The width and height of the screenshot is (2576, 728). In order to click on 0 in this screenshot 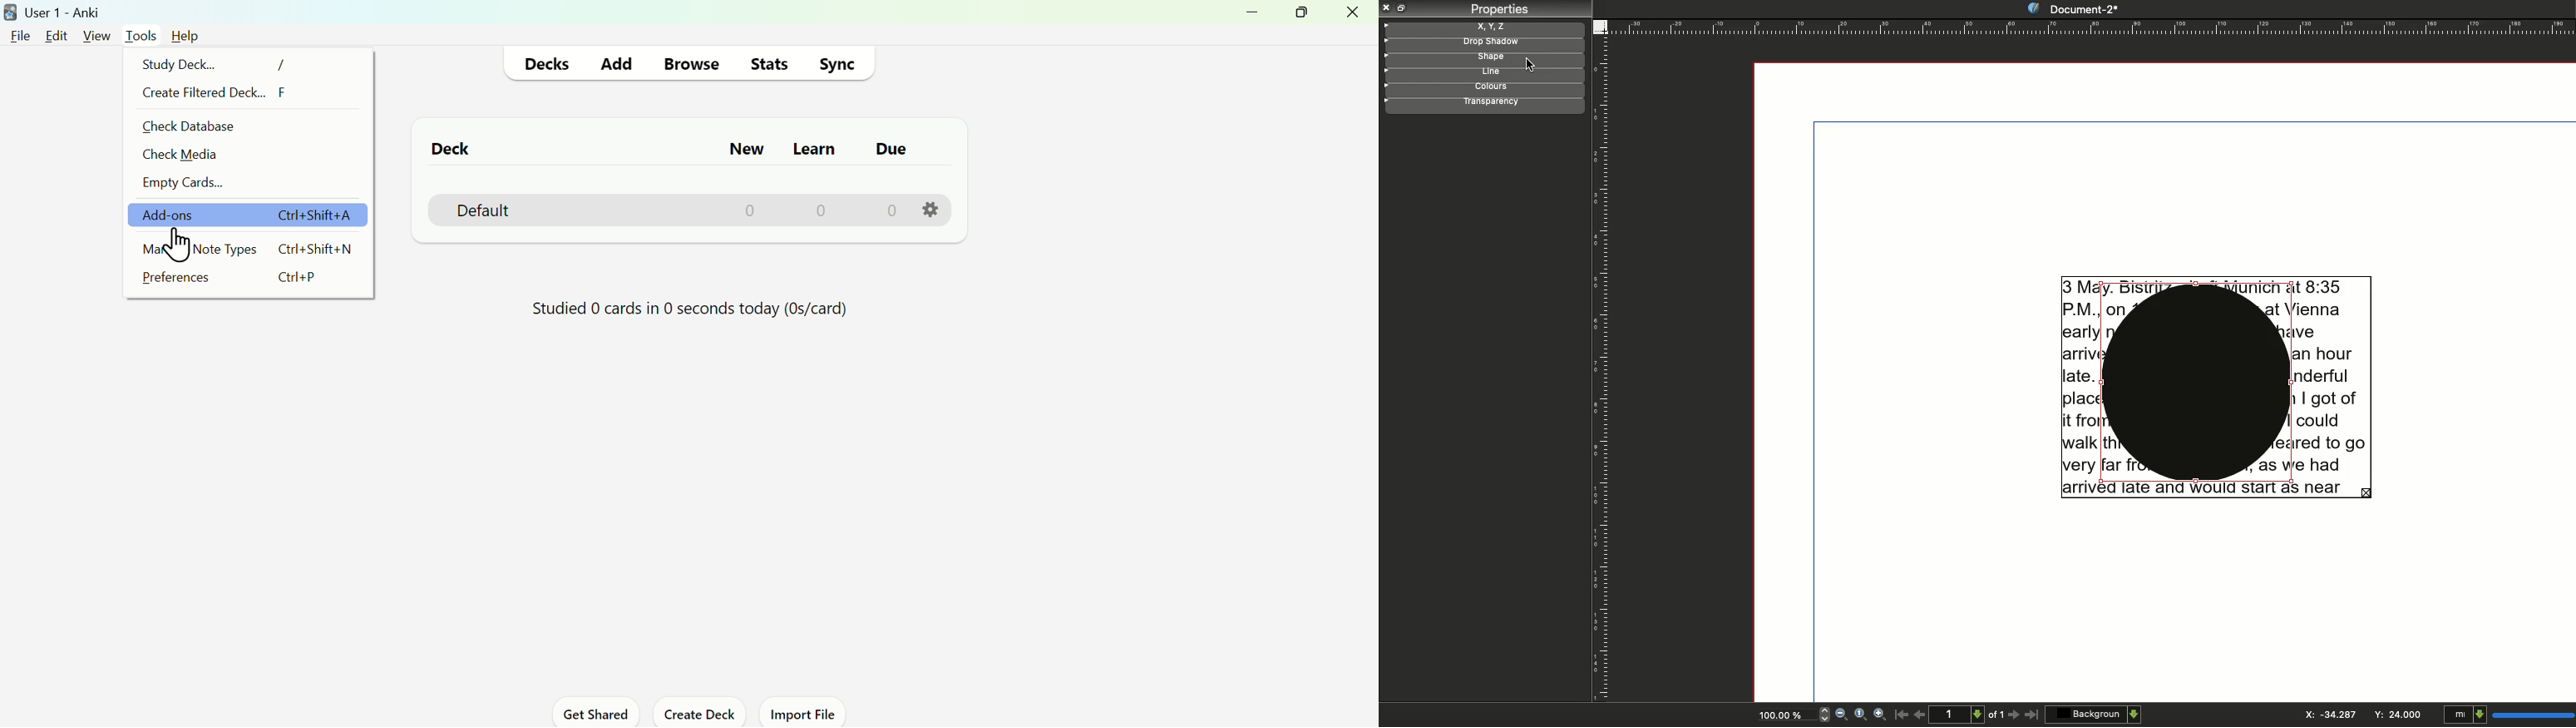, I will do `click(822, 209)`.